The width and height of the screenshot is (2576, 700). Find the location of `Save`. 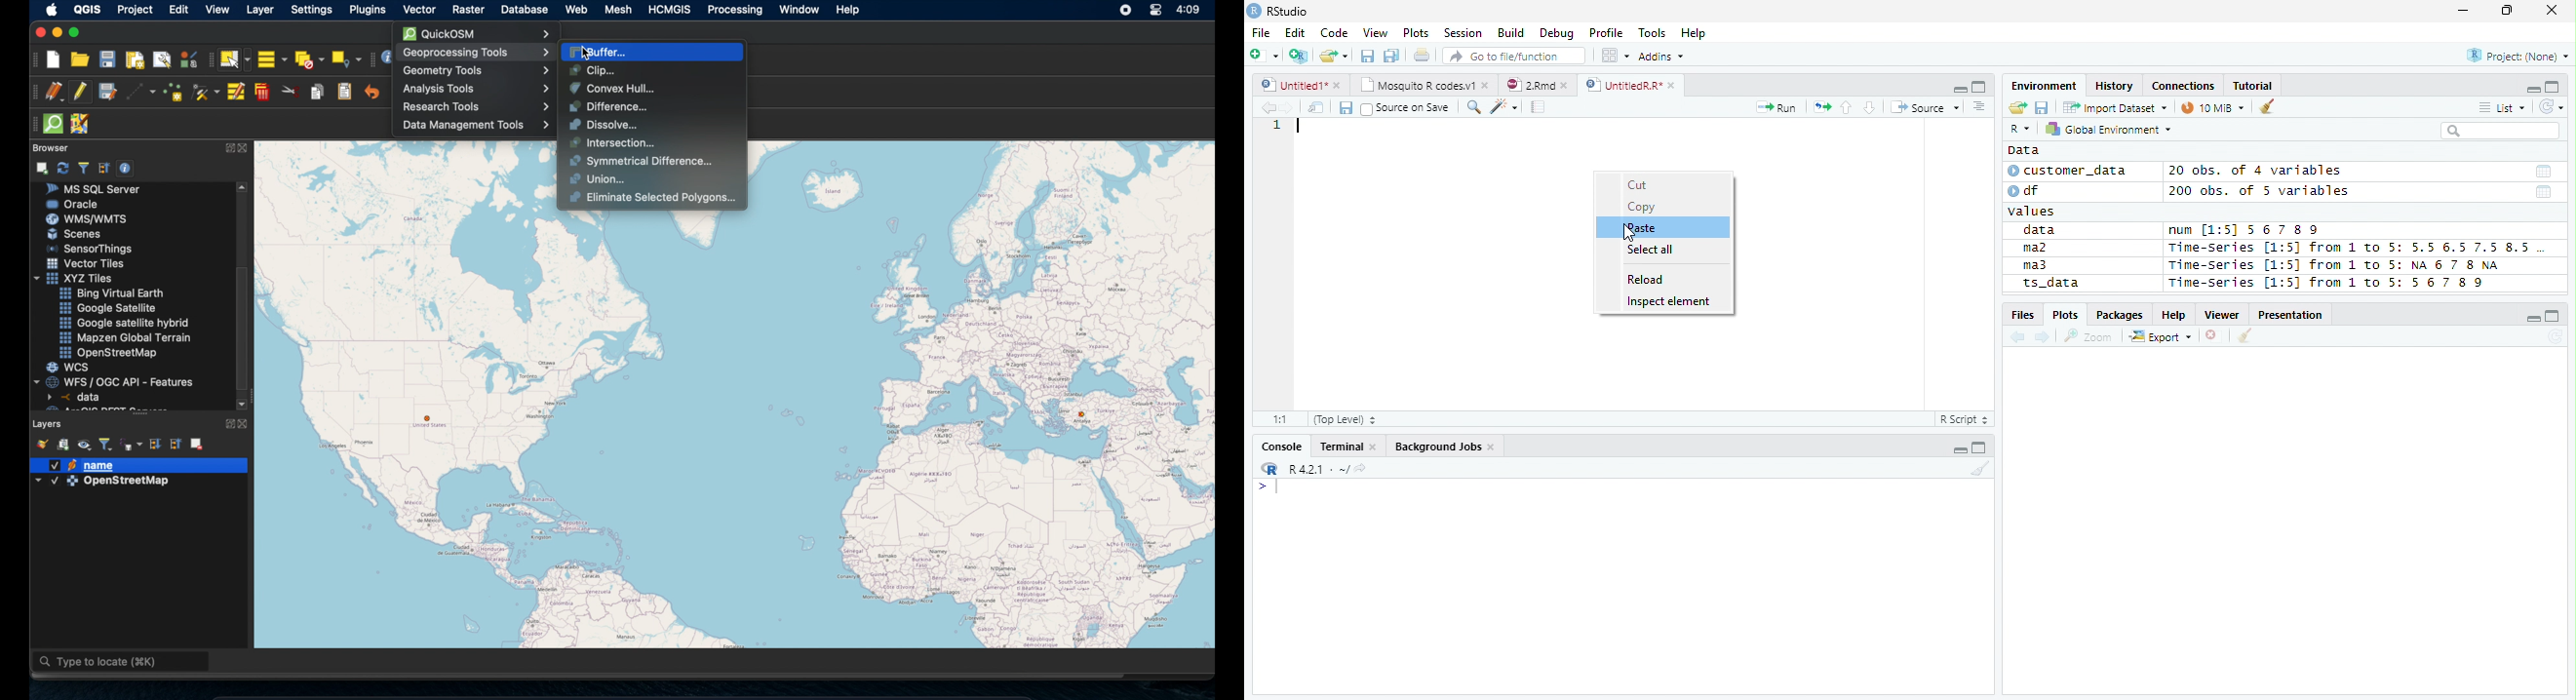

Save is located at coordinates (1367, 55).